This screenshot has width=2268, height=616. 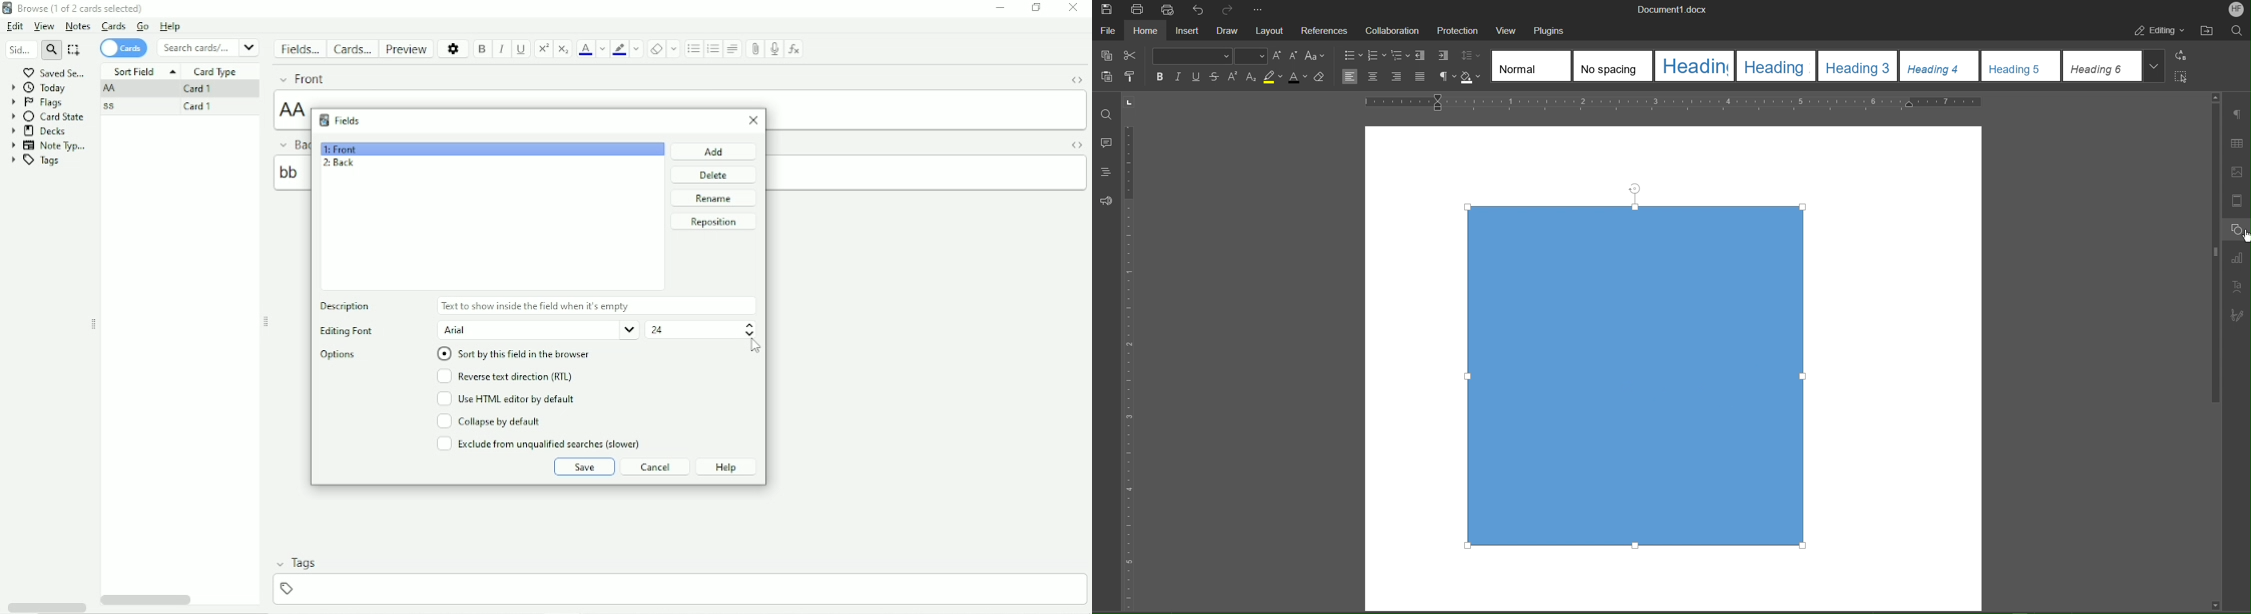 I want to click on Notes, so click(x=77, y=26).